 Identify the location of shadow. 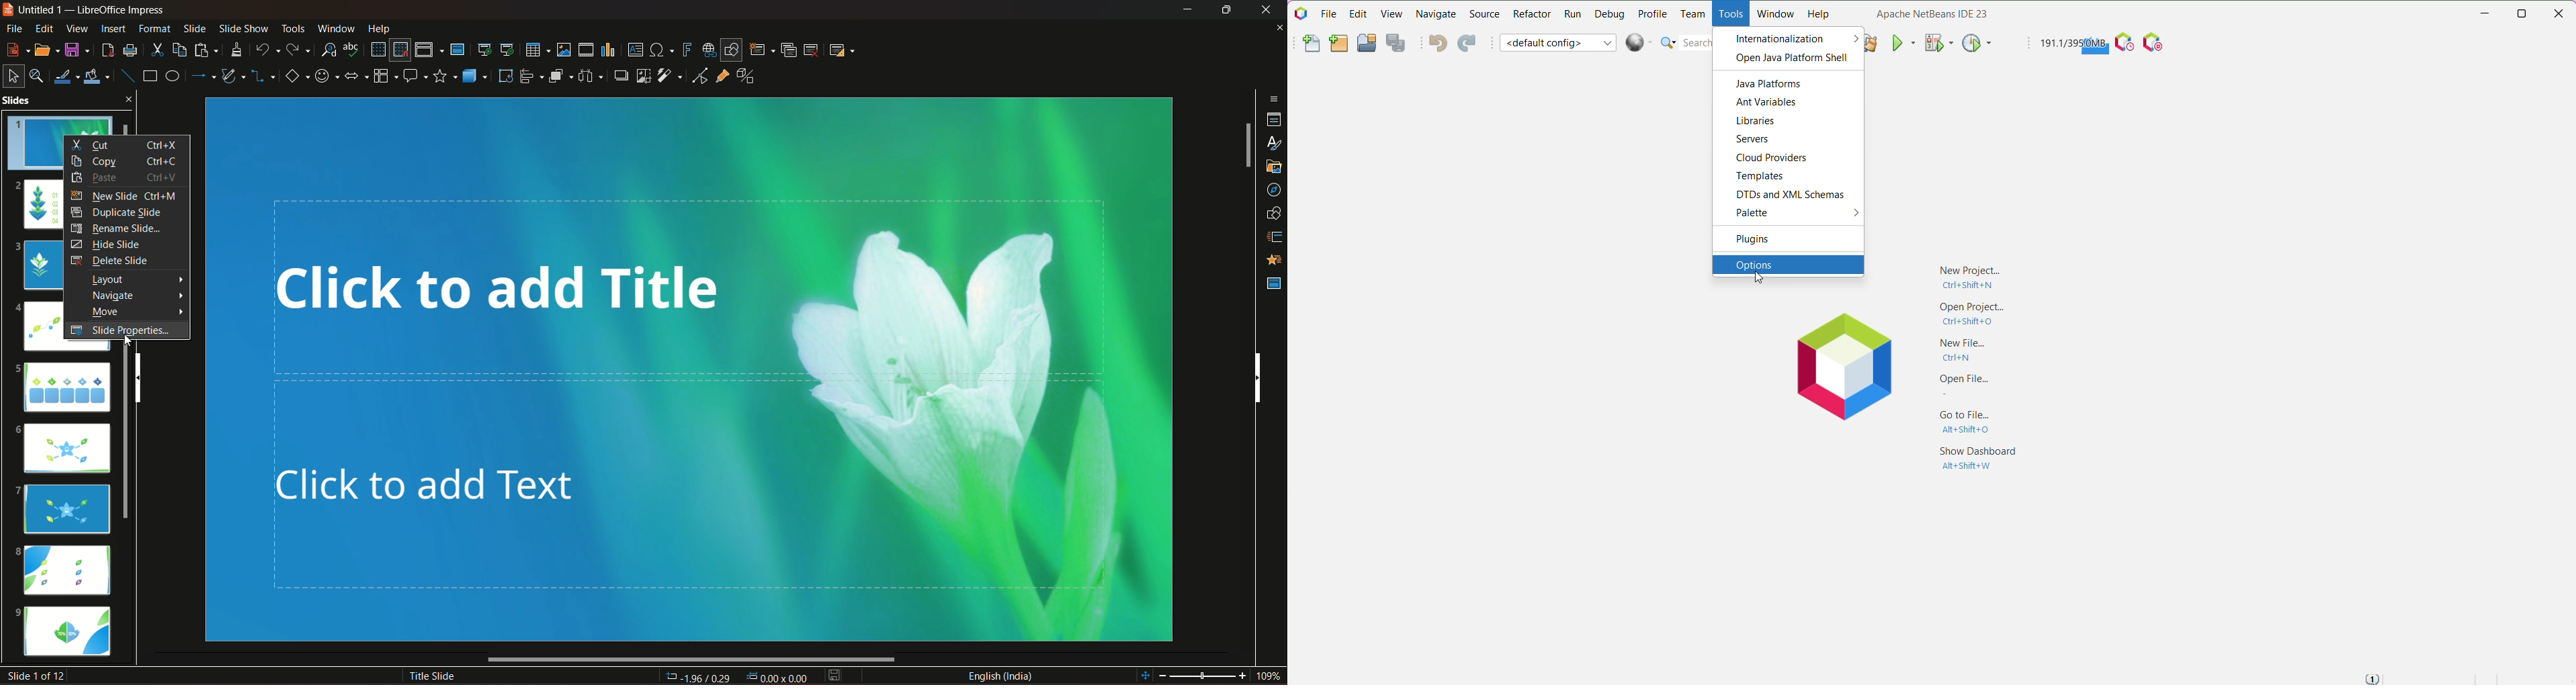
(621, 76).